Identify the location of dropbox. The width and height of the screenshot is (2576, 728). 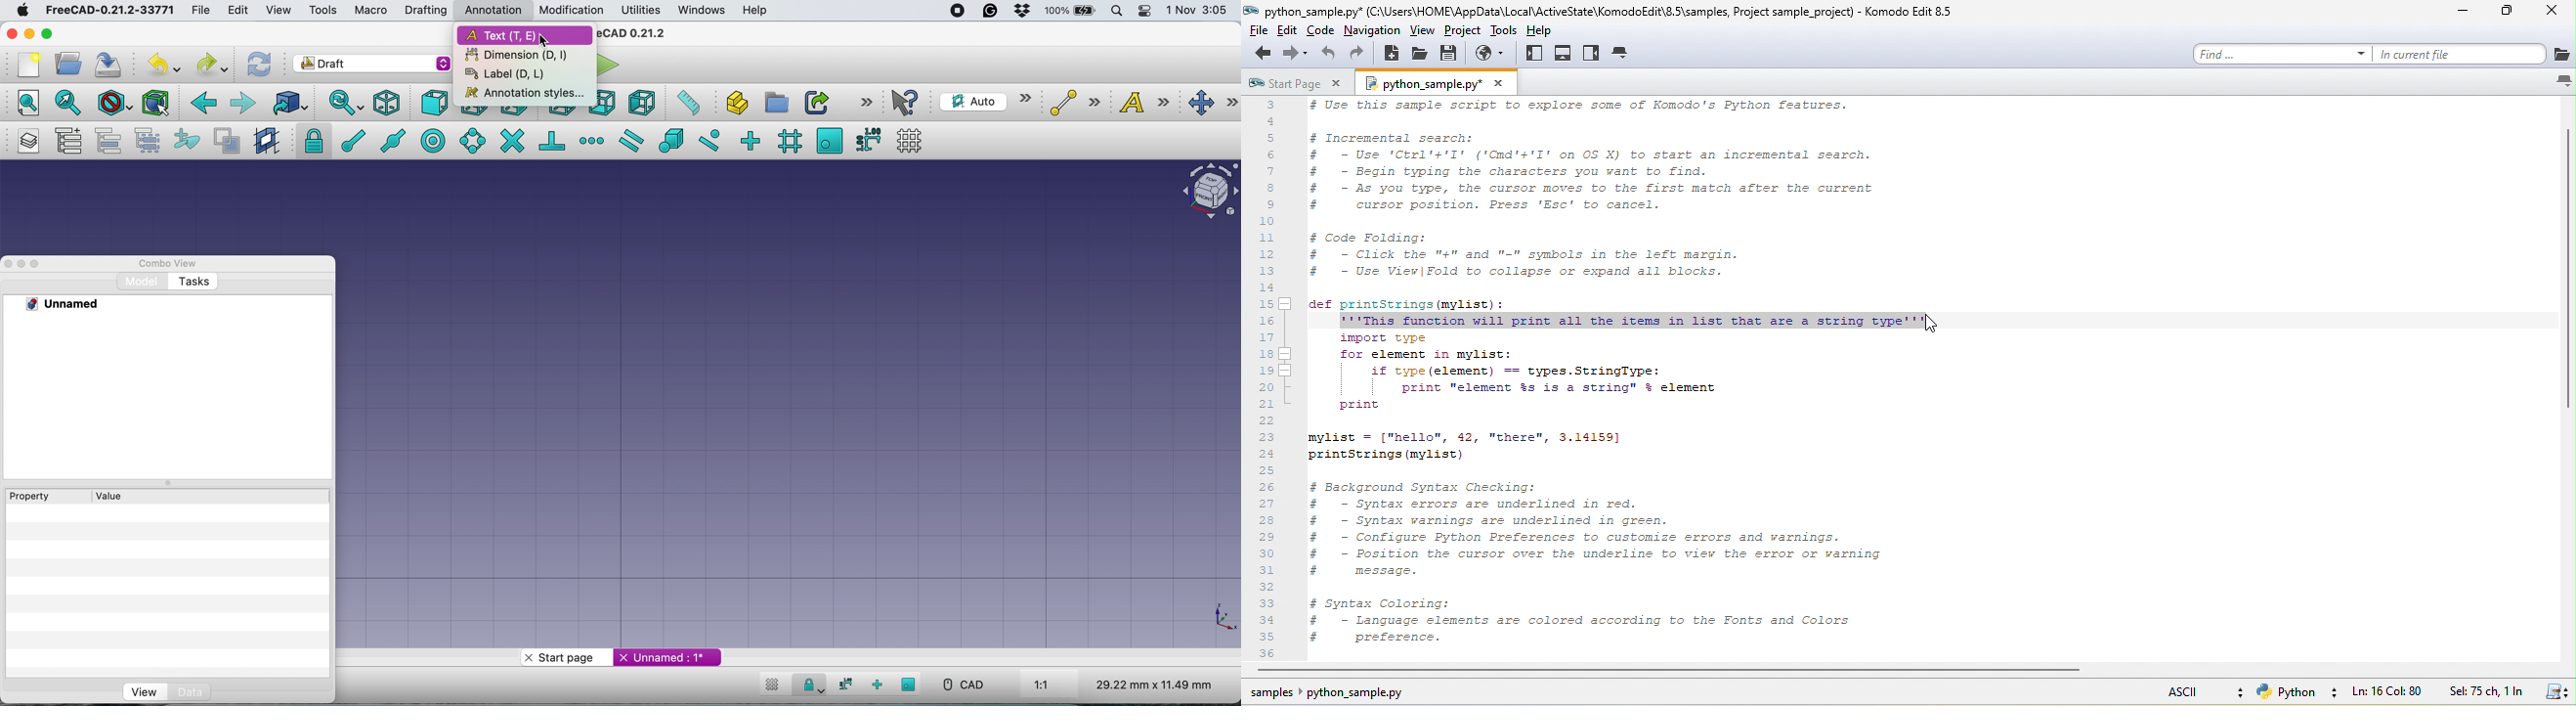
(1023, 12).